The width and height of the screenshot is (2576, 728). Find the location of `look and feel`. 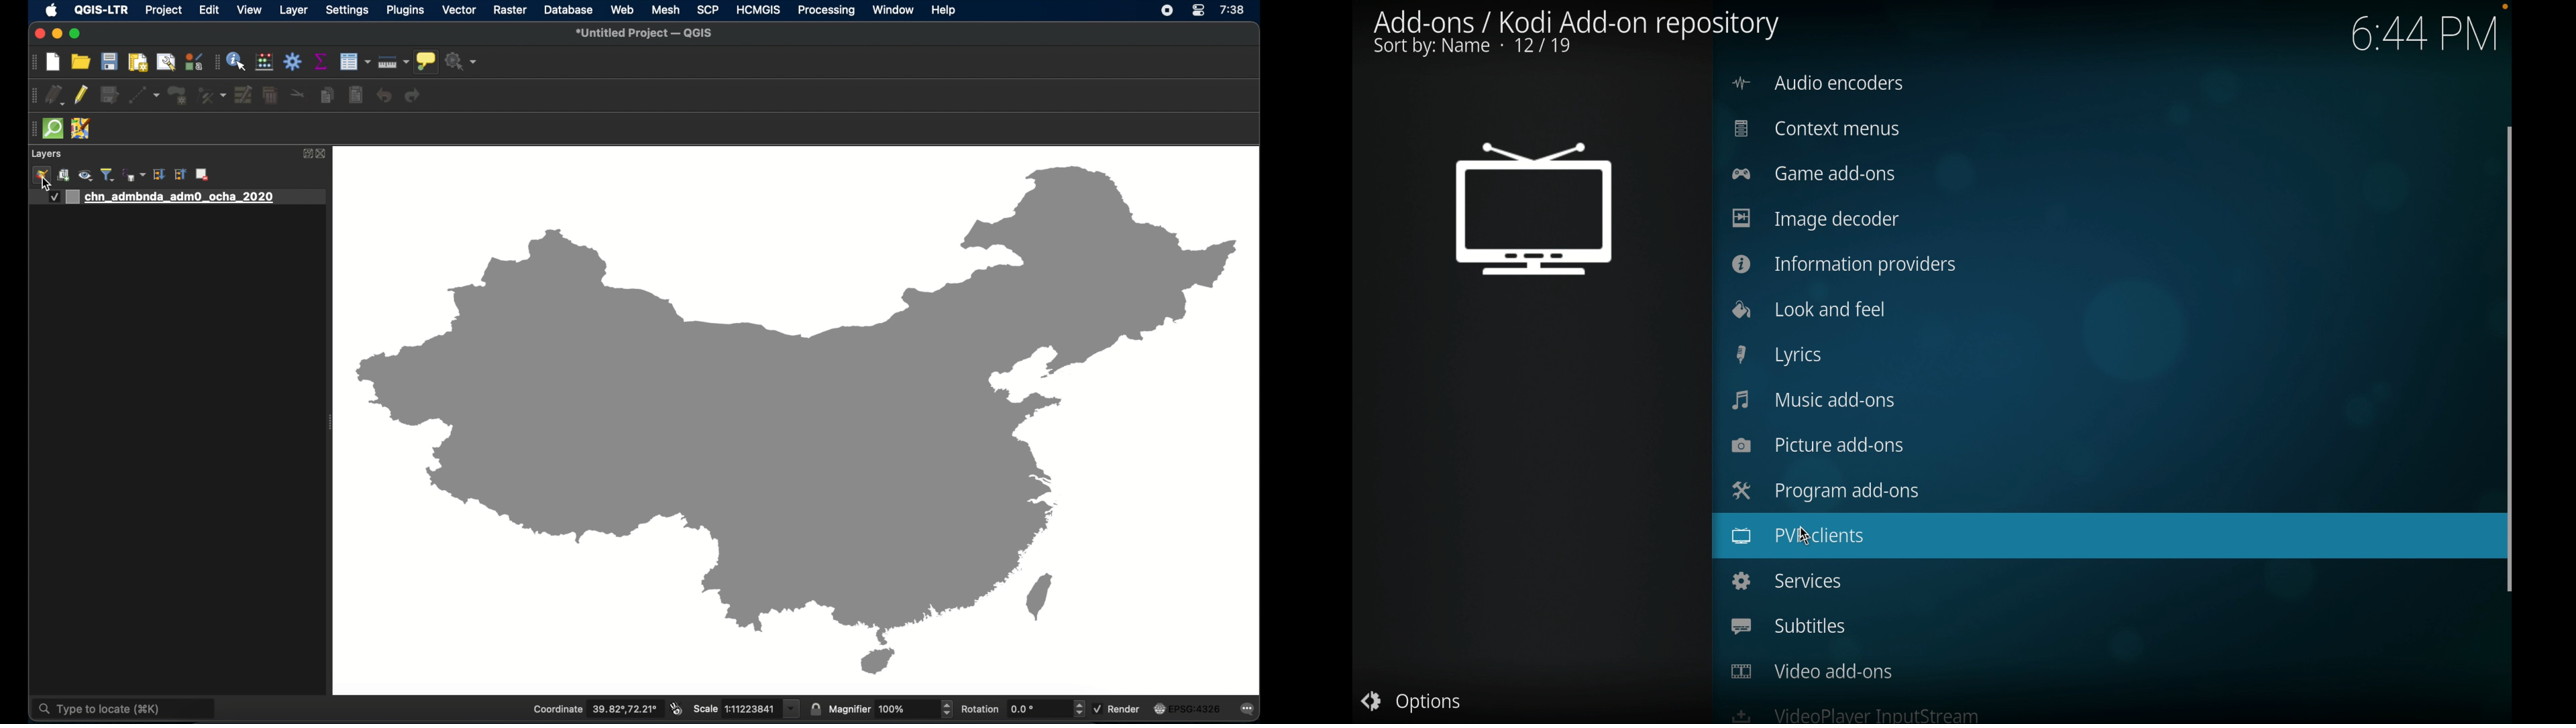

look and feel is located at coordinates (1808, 310).